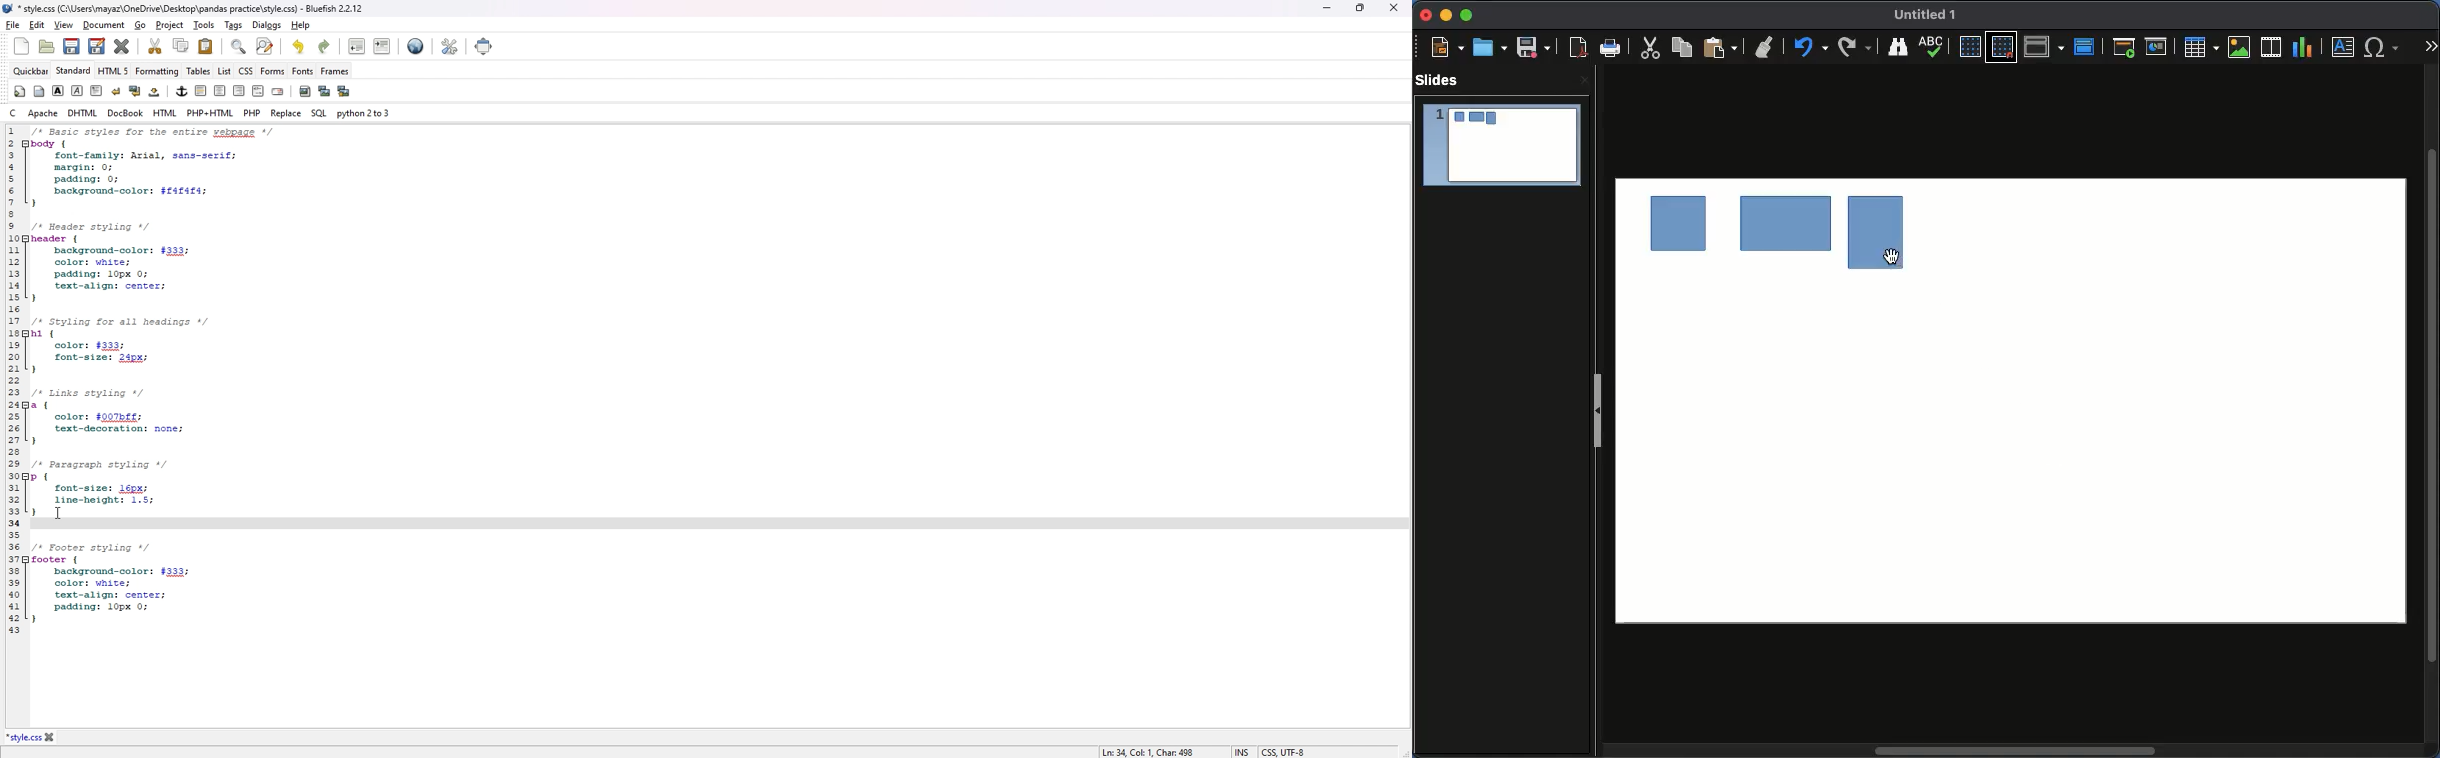 The image size is (2464, 784). What do you see at coordinates (307, 91) in the screenshot?
I see `insert image` at bounding box center [307, 91].